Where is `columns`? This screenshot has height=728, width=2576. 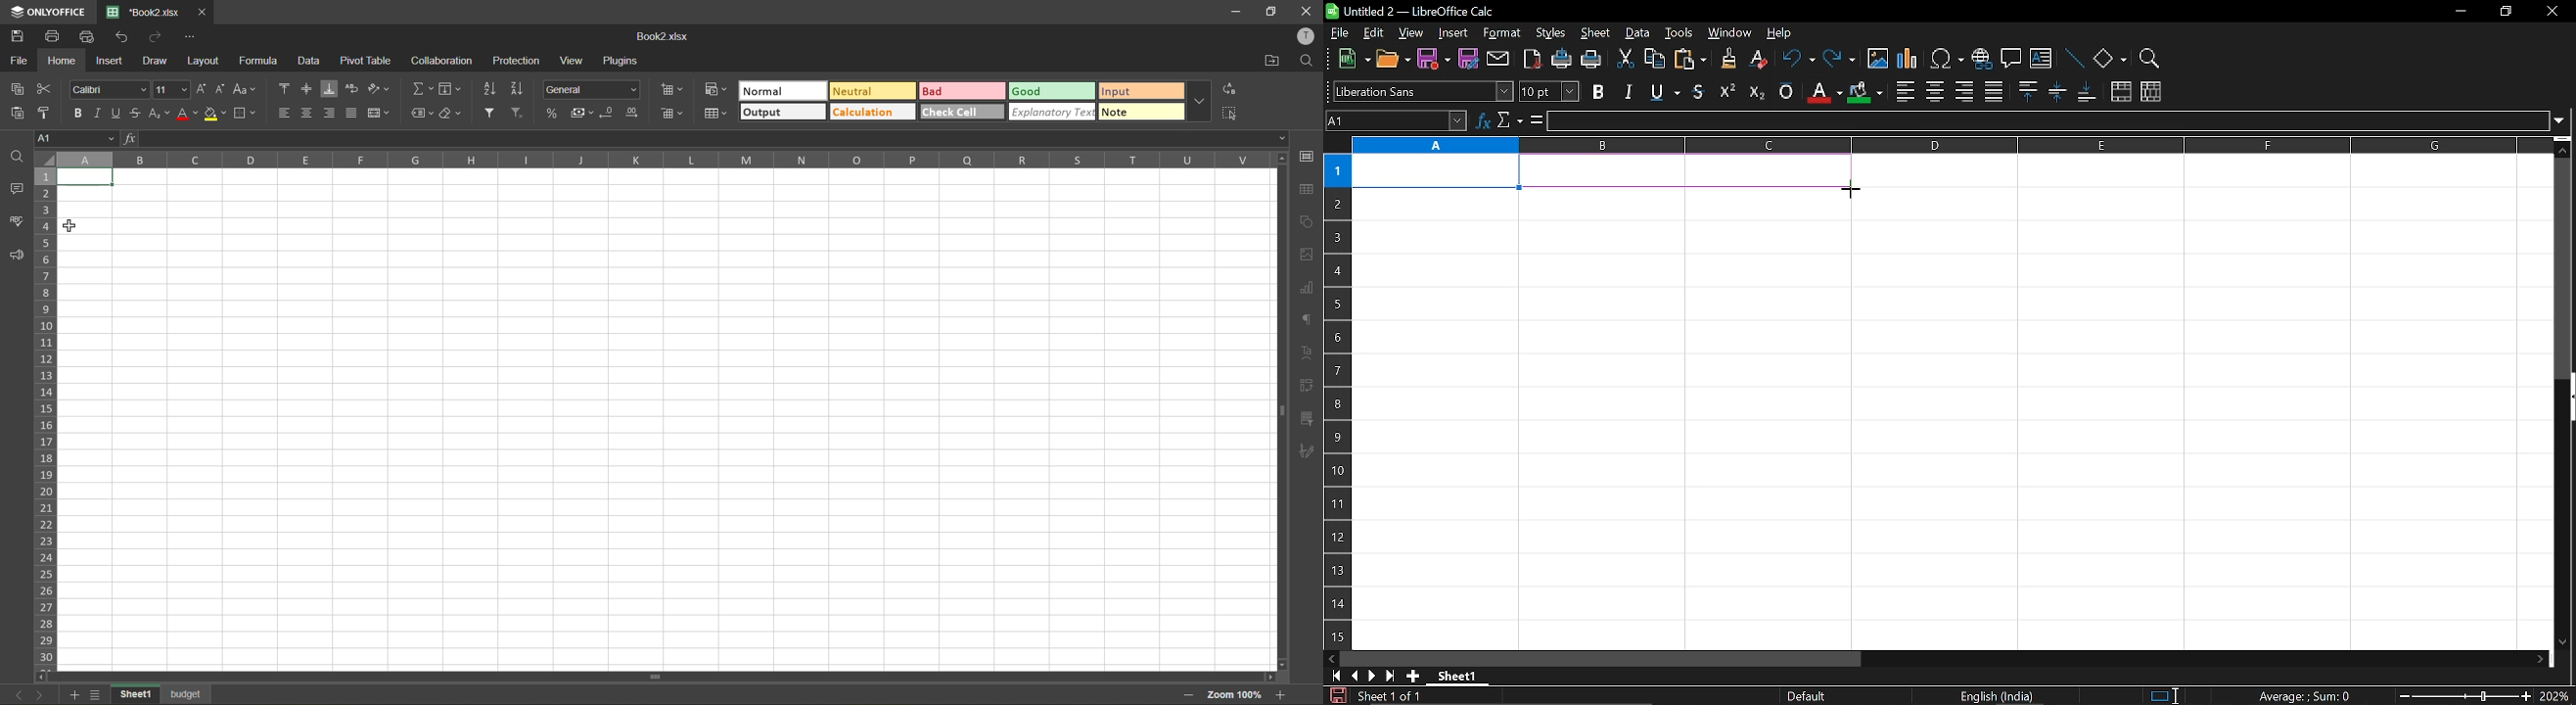
columns is located at coordinates (1950, 146).